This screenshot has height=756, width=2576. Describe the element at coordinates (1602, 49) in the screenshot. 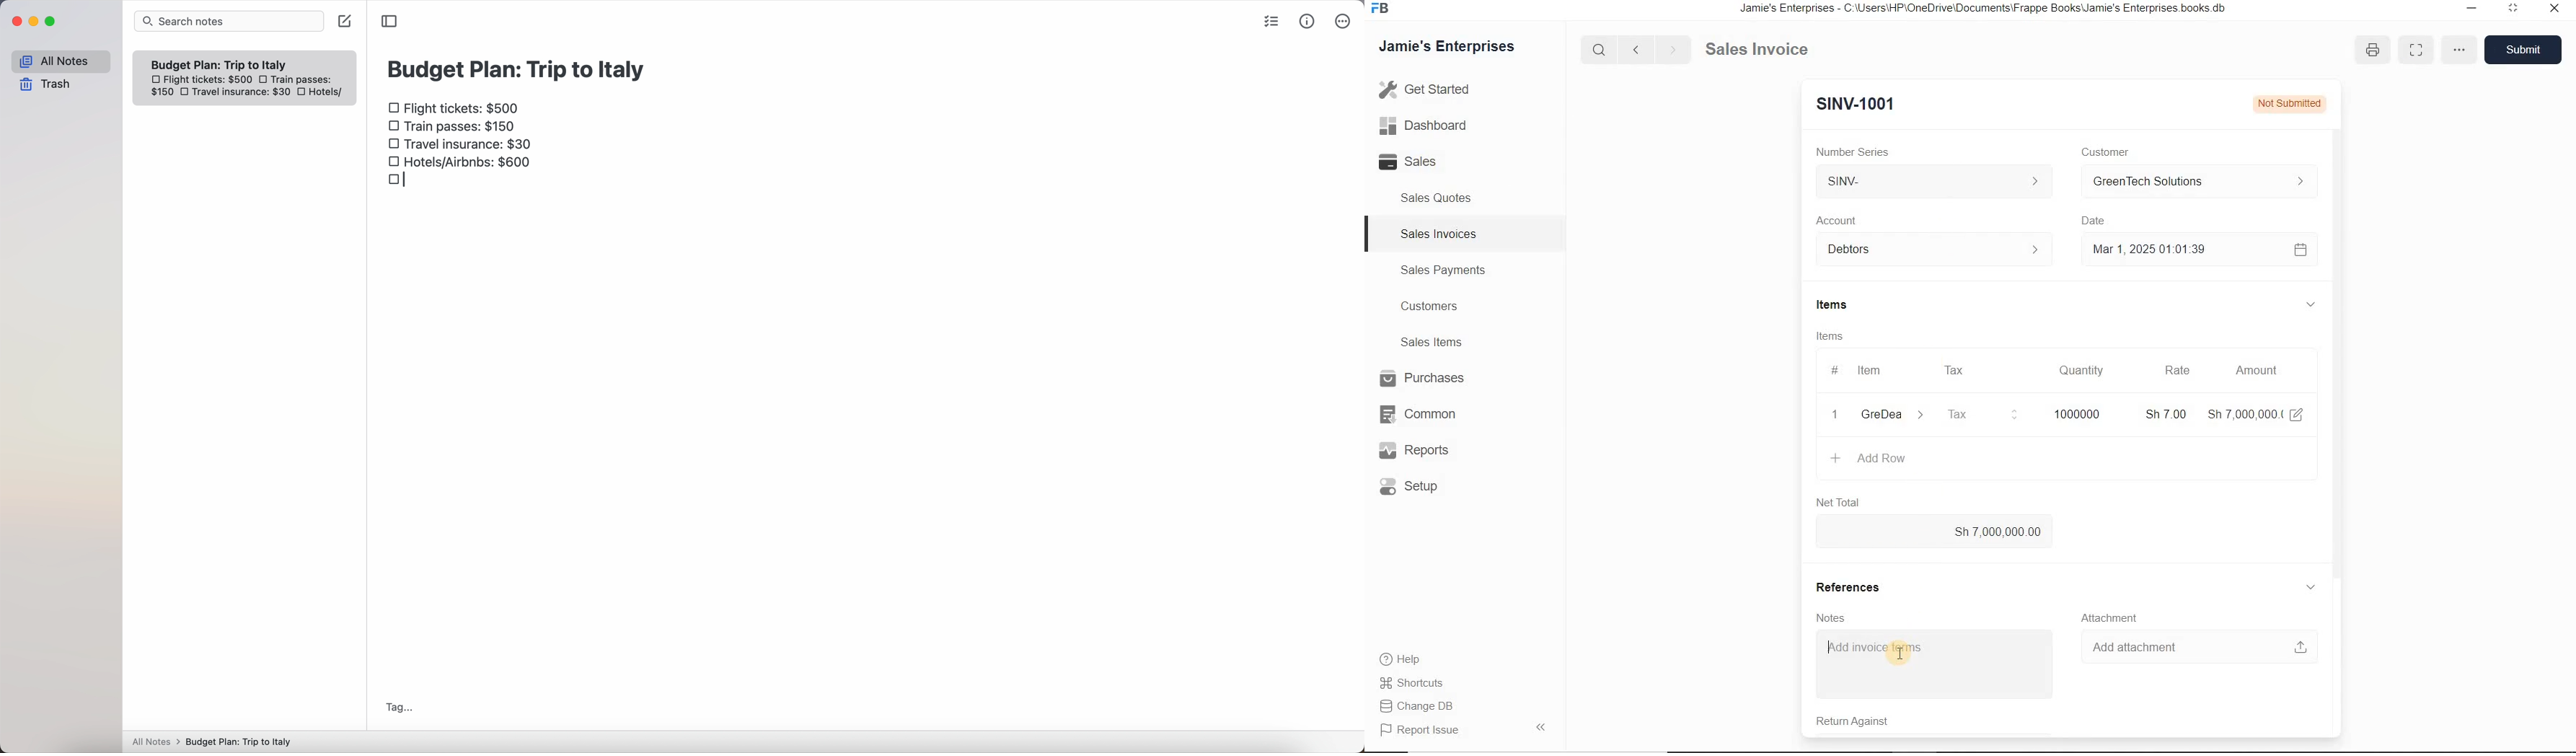

I see `search` at that location.